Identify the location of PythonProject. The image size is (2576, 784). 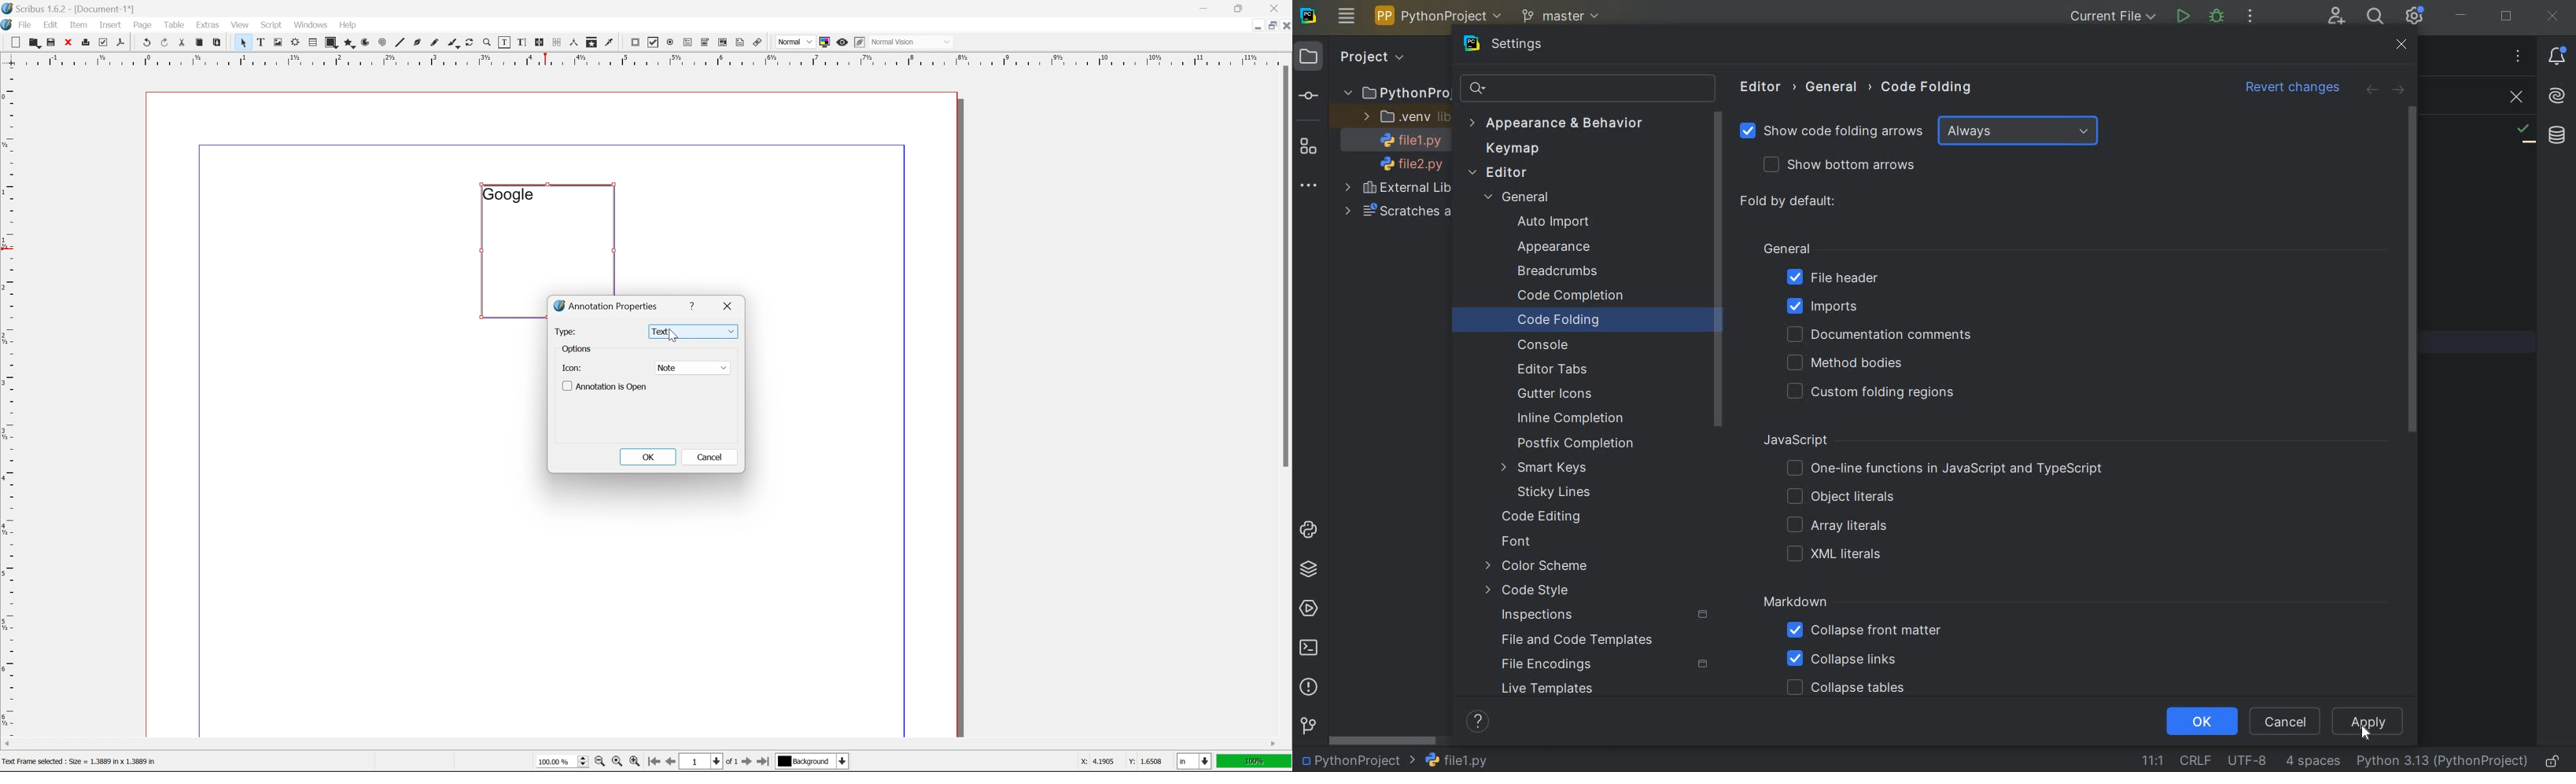
(1396, 94).